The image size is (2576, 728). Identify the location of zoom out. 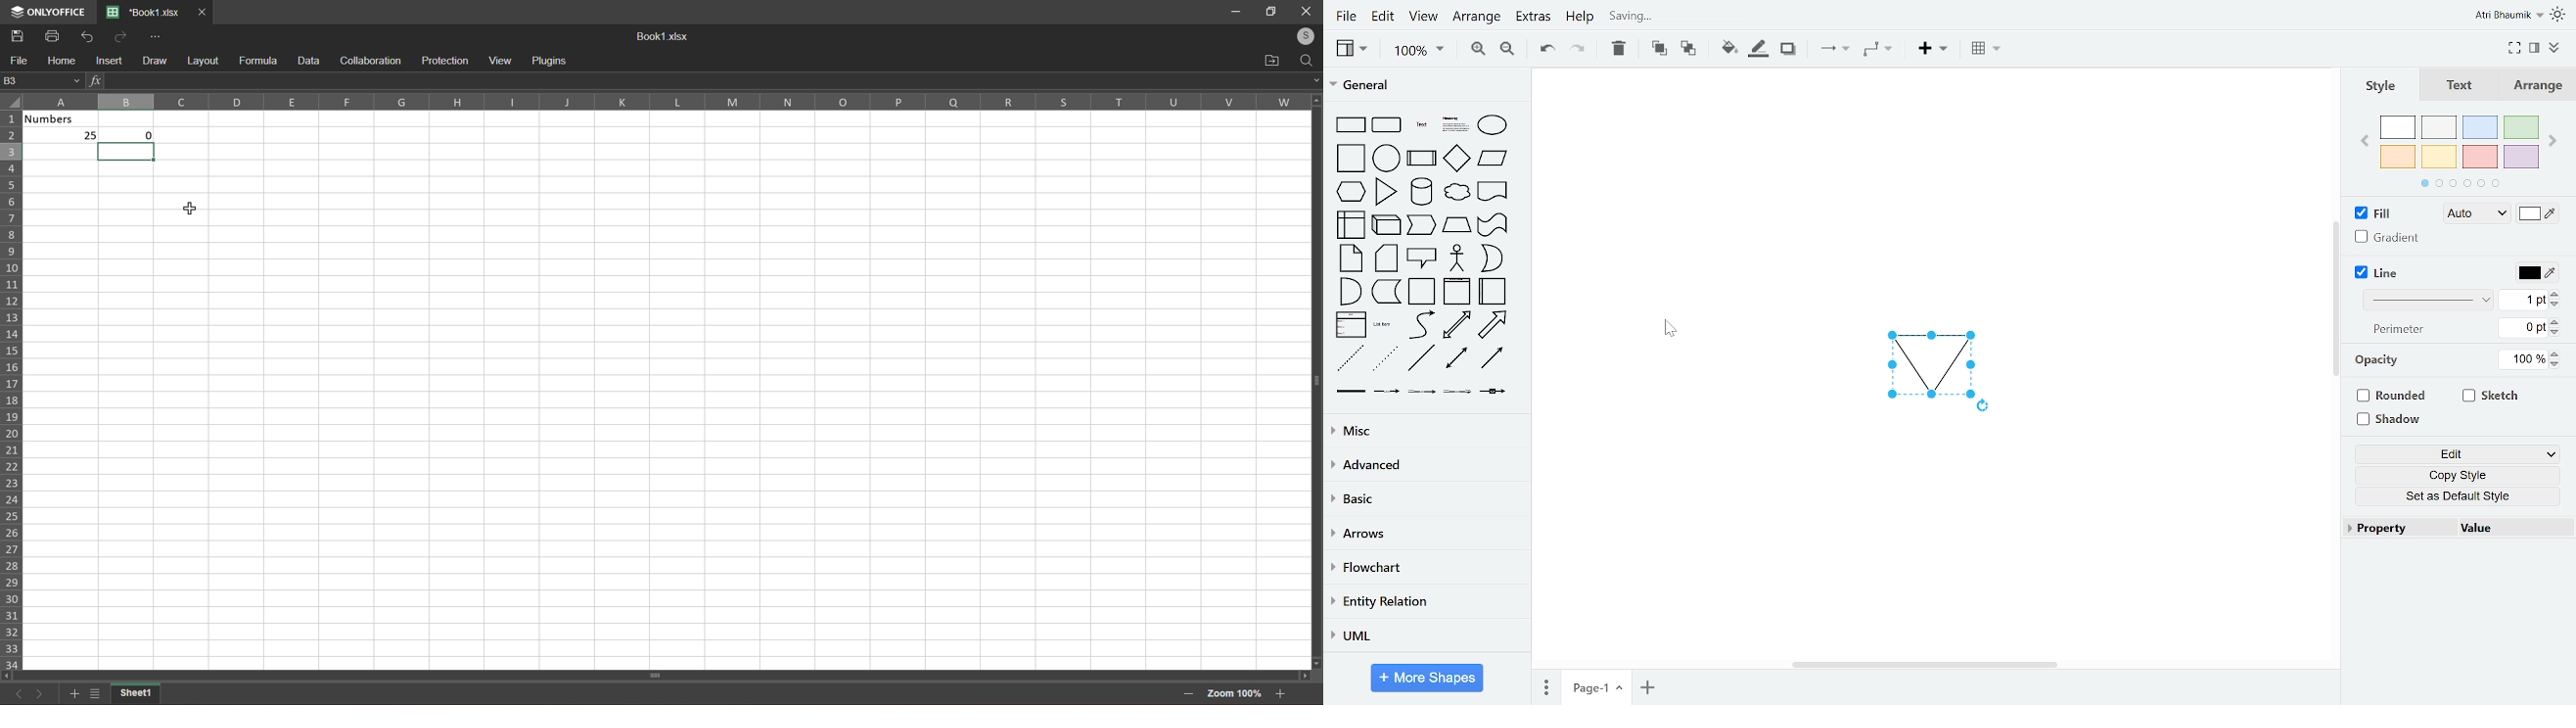
(1188, 693).